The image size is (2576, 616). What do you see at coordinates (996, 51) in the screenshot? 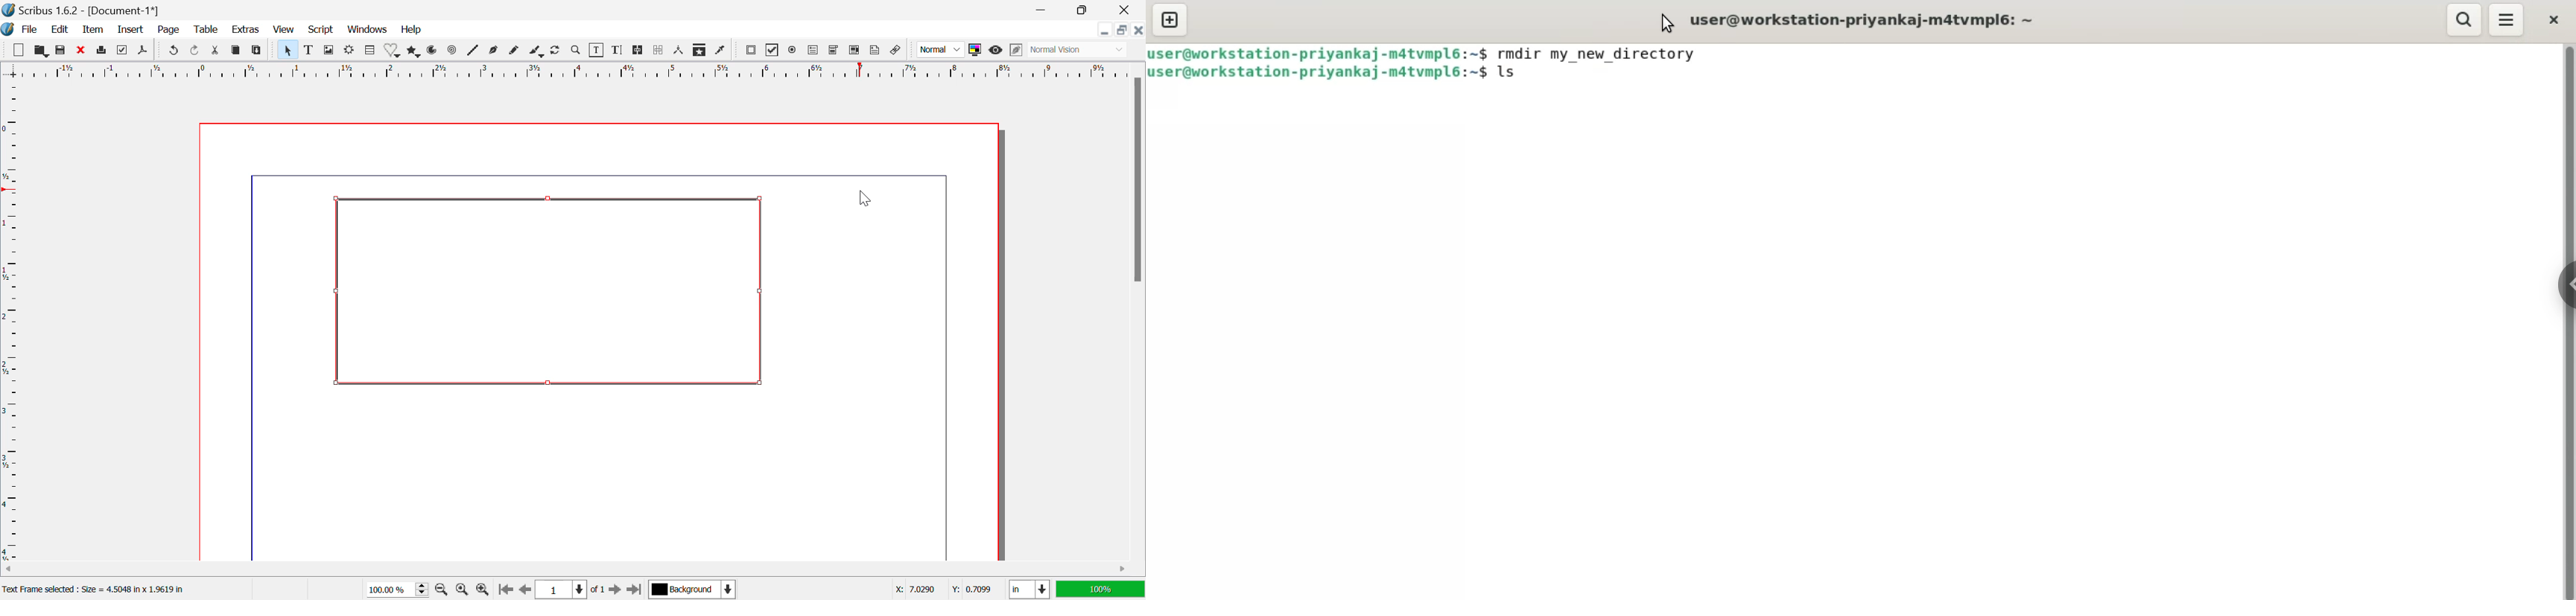
I see `Preview Mode` at bounding box center [996, 51].